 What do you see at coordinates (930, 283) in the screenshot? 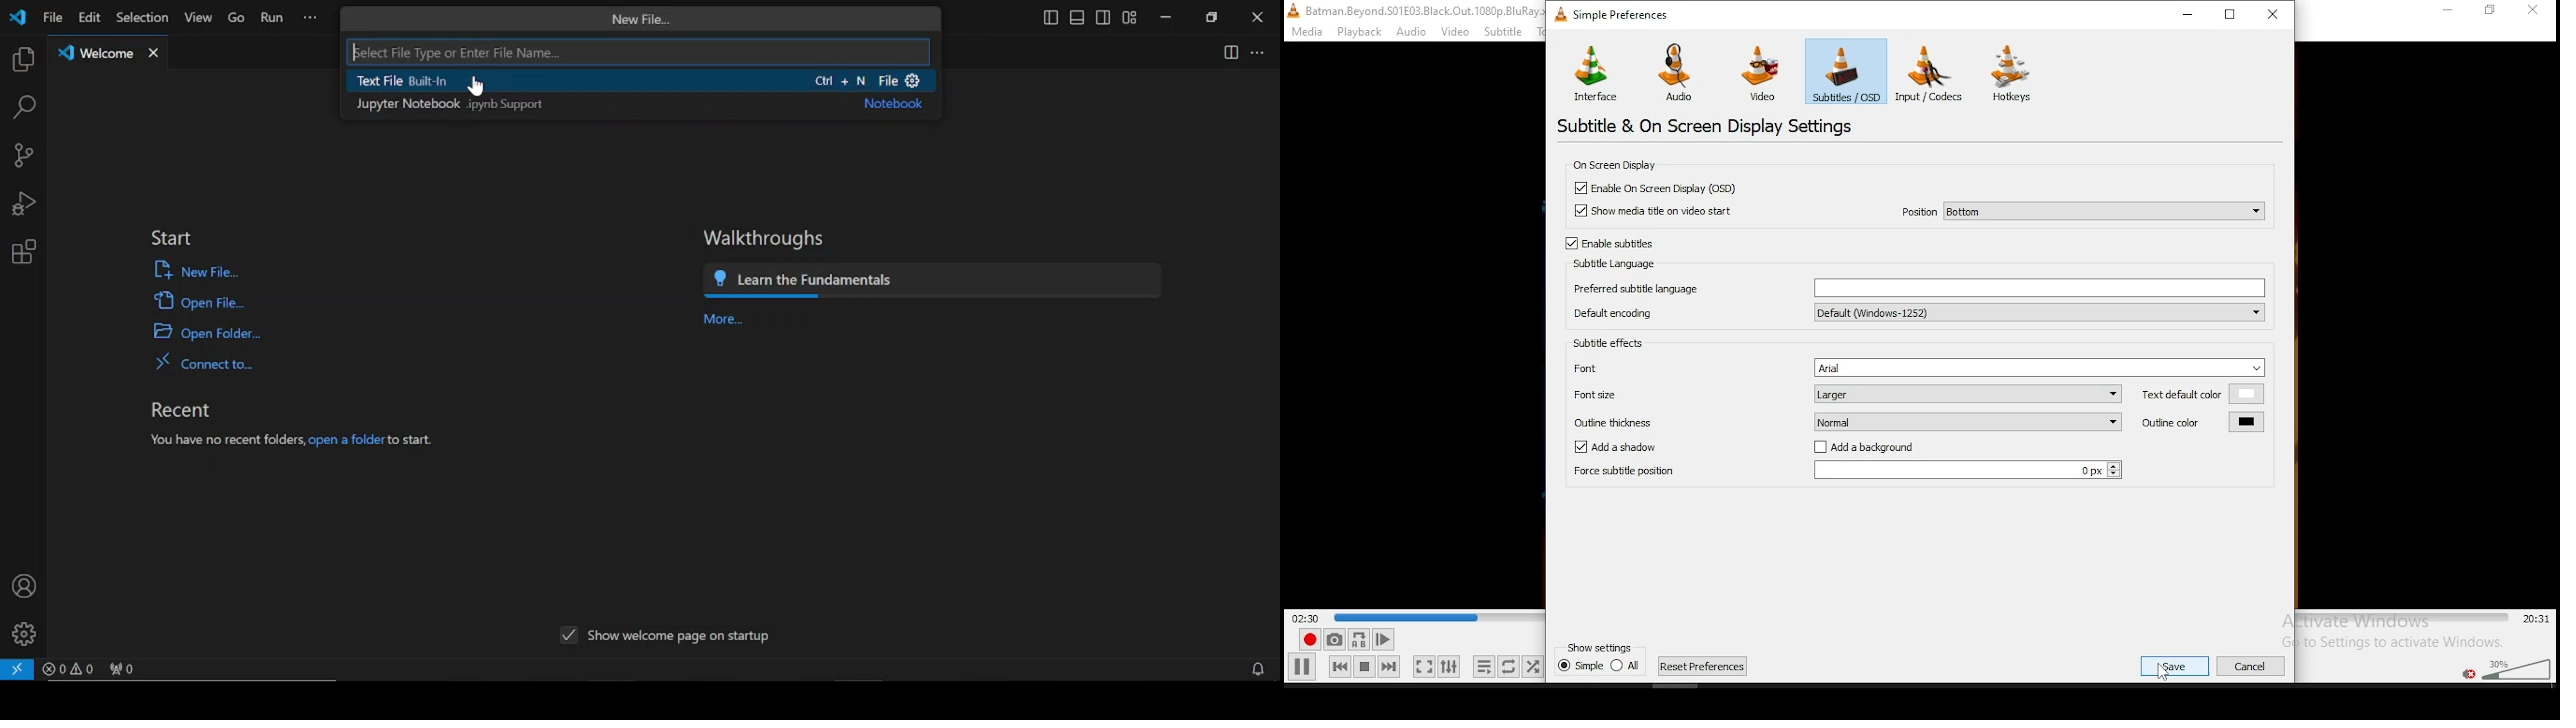
I see `learn the fundamentals` at bounding box center [930, 283].